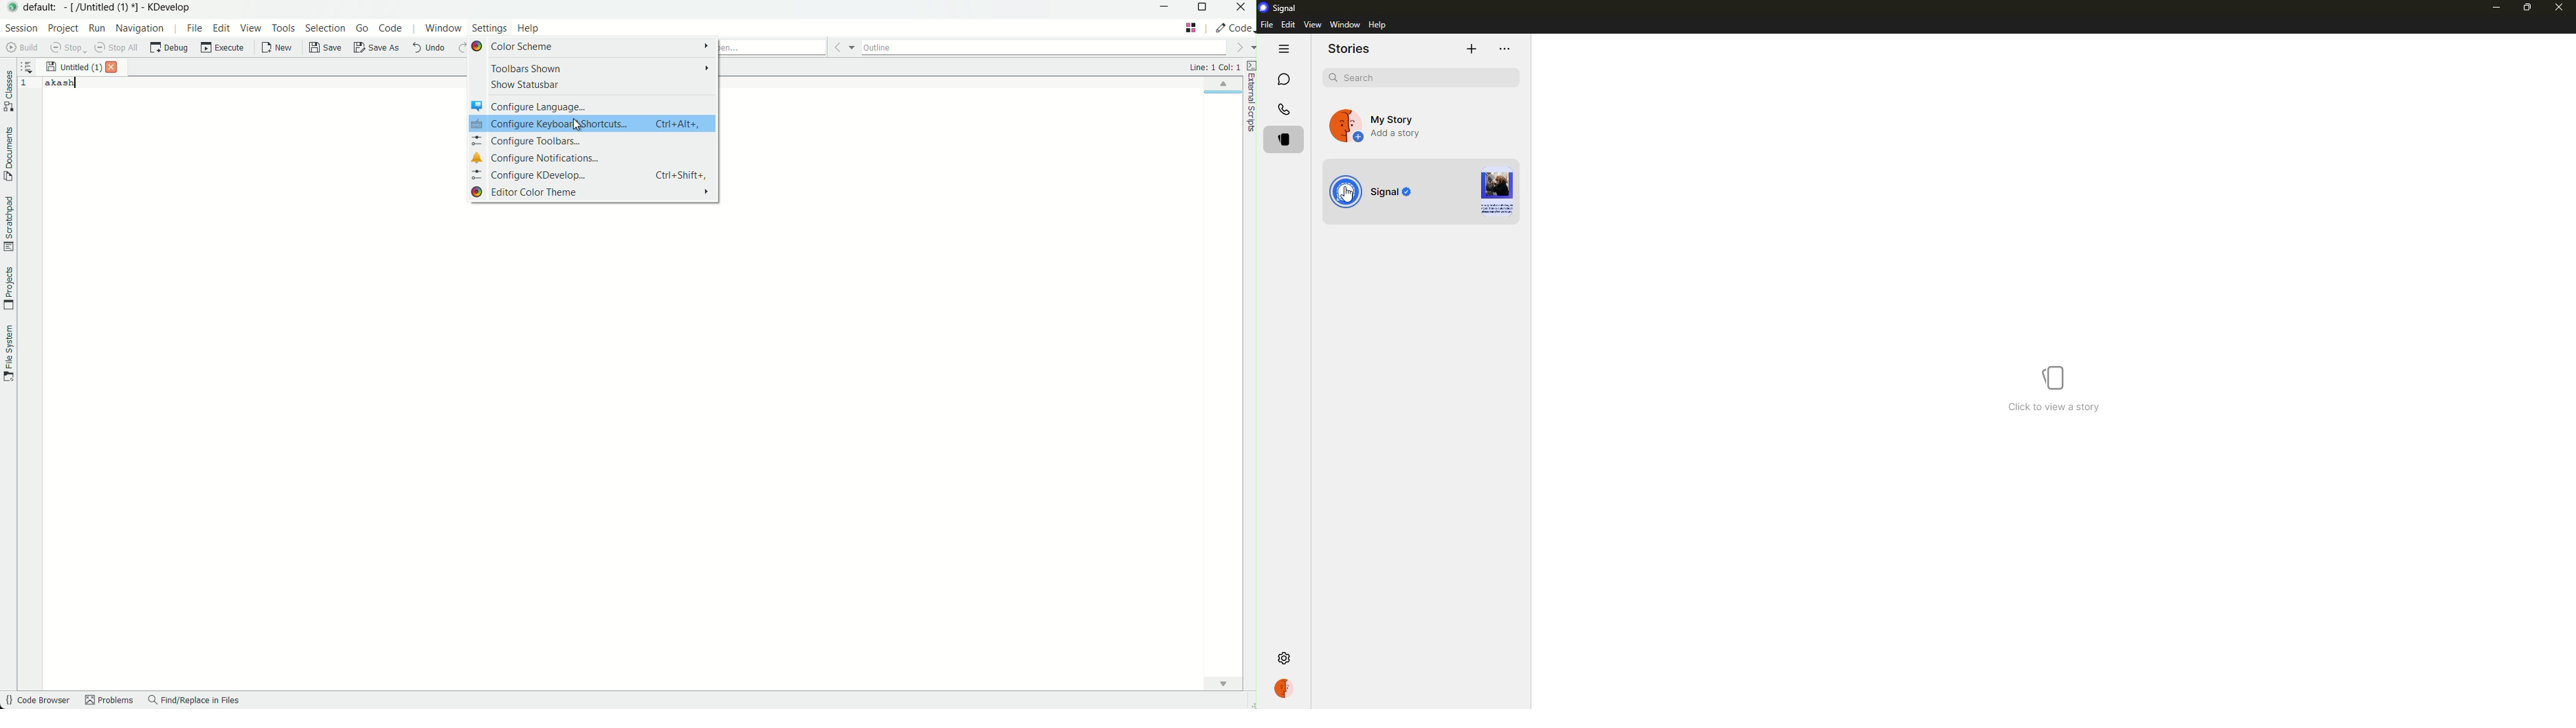  Describe the element at coordinates (27, 64) in the screenshot. I see `sort the opened documents` at that location.